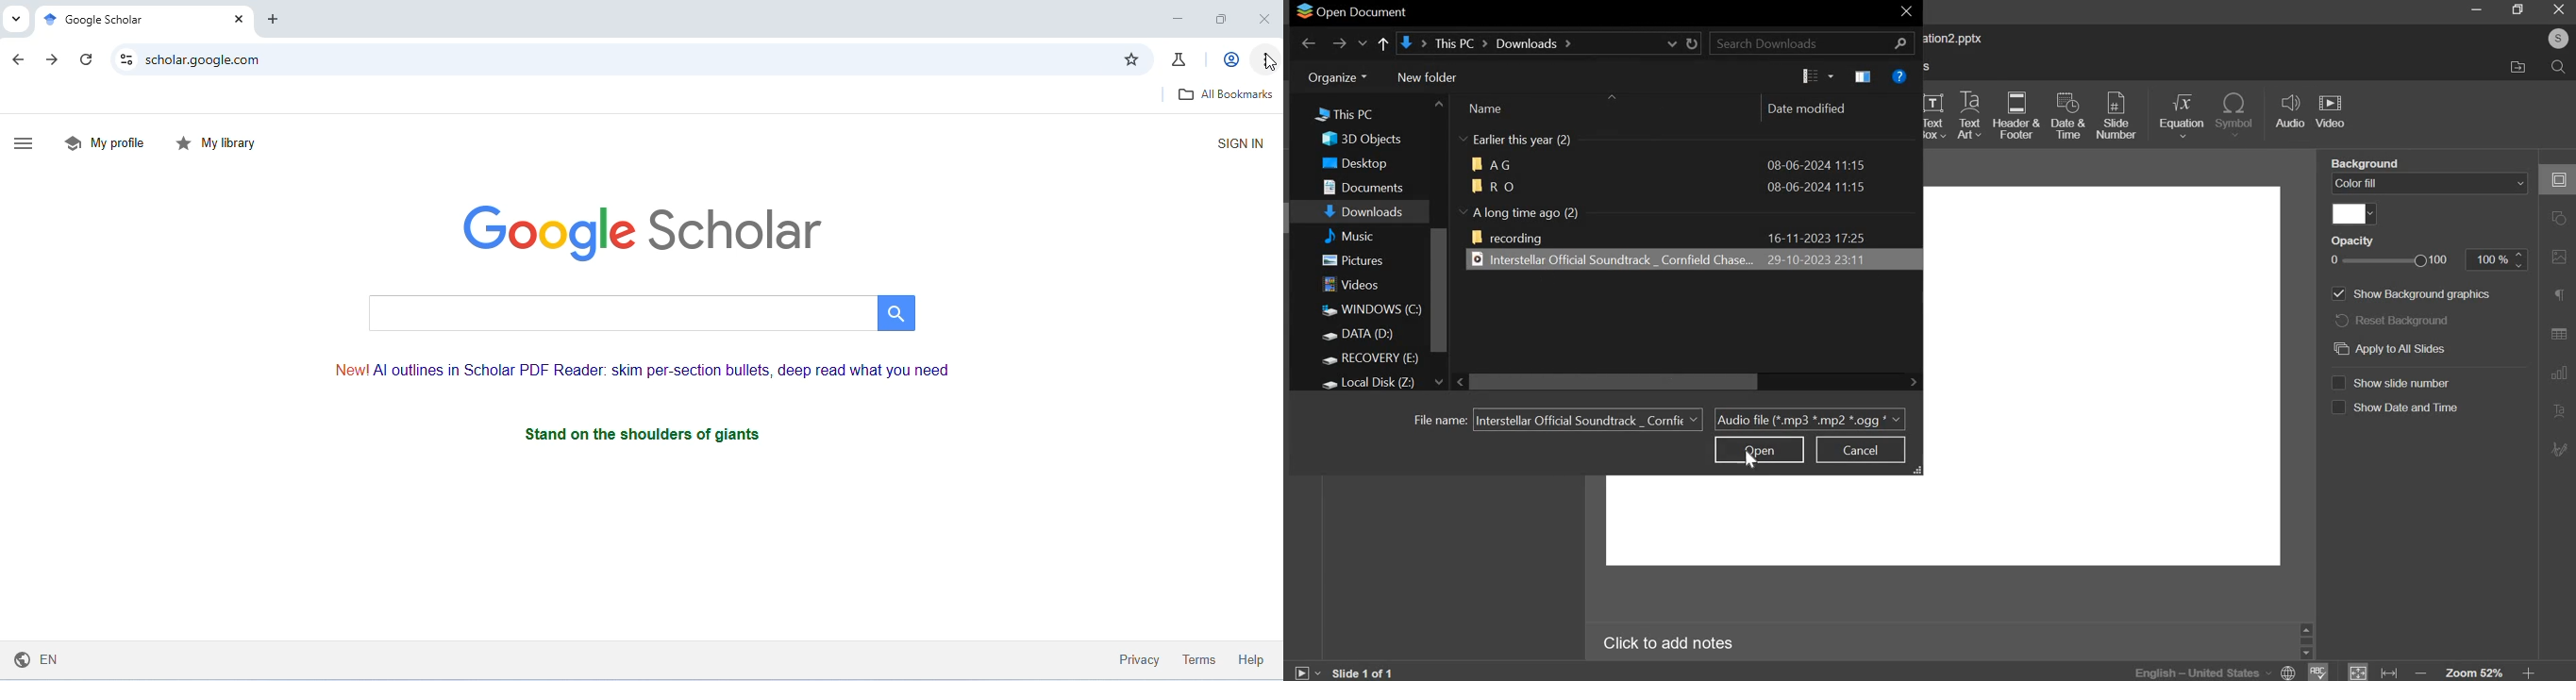 The height and width of the screenshot is (700, 2576). What do you see at coordinates (2396, 348) in the screenshot?
I see `apply to all slides` at bounding box center [2396, 348].